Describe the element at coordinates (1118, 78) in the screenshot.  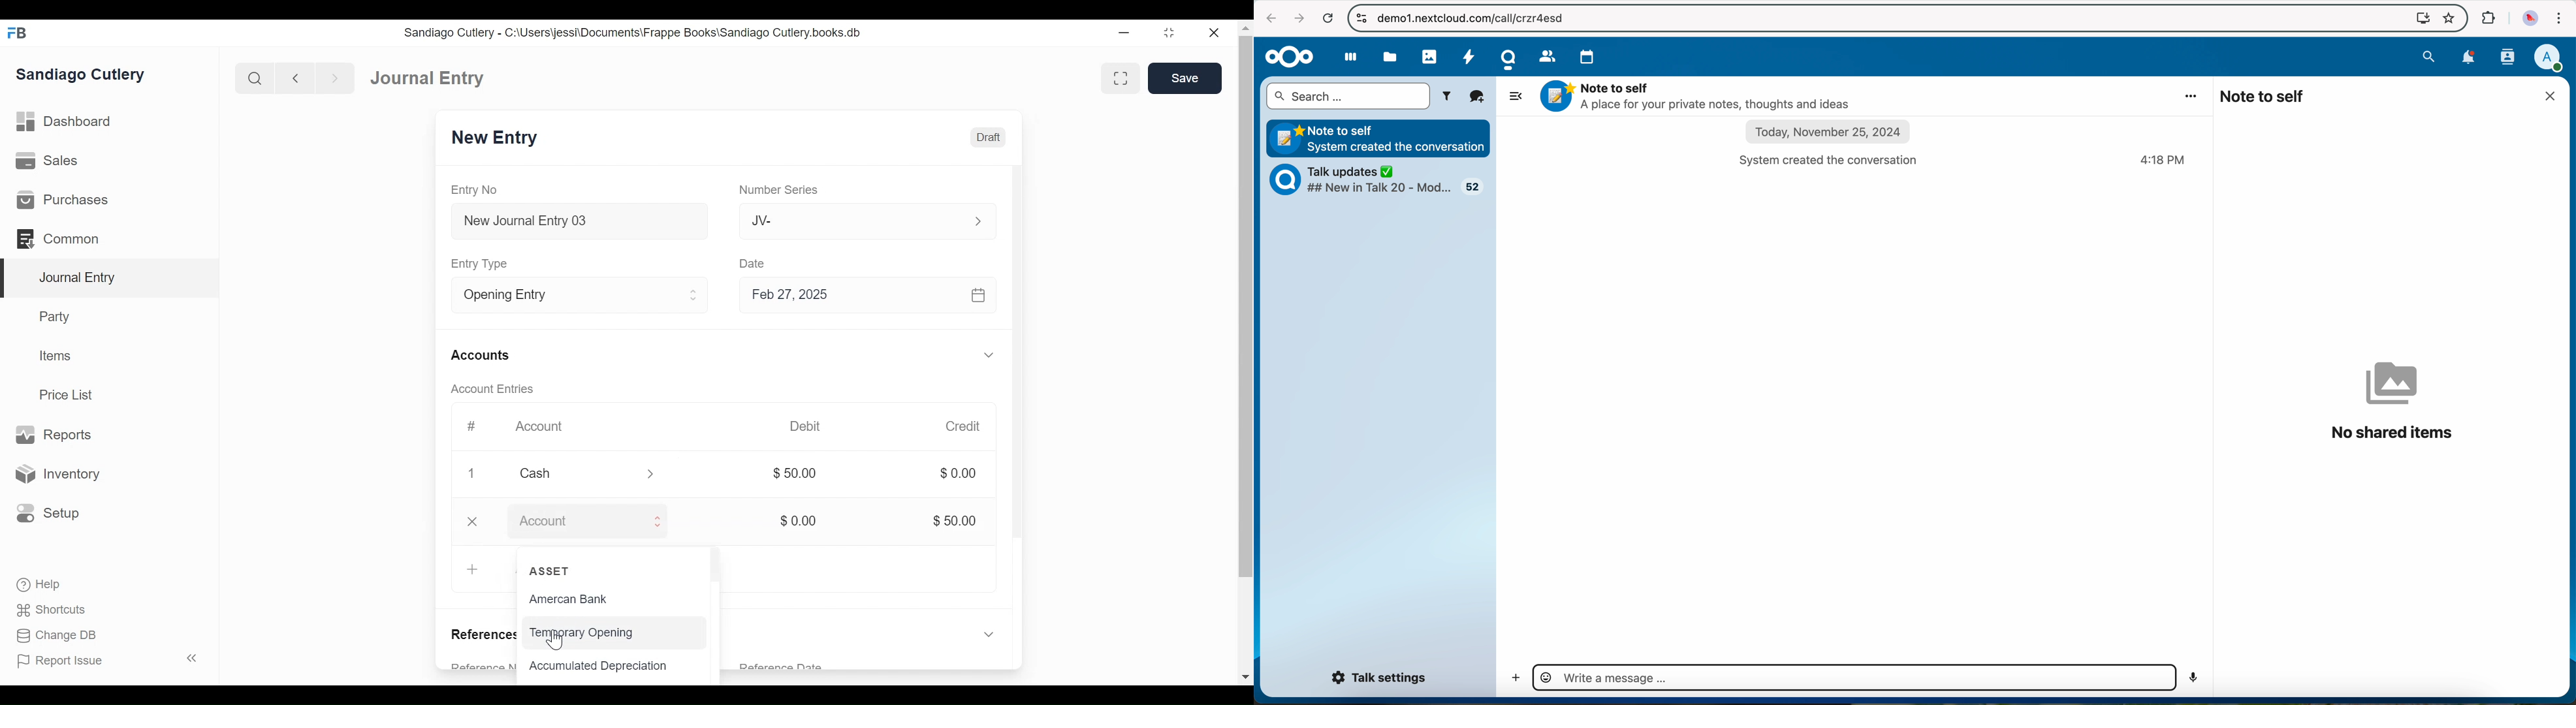
I see `Toggle between form and full width` at that location.